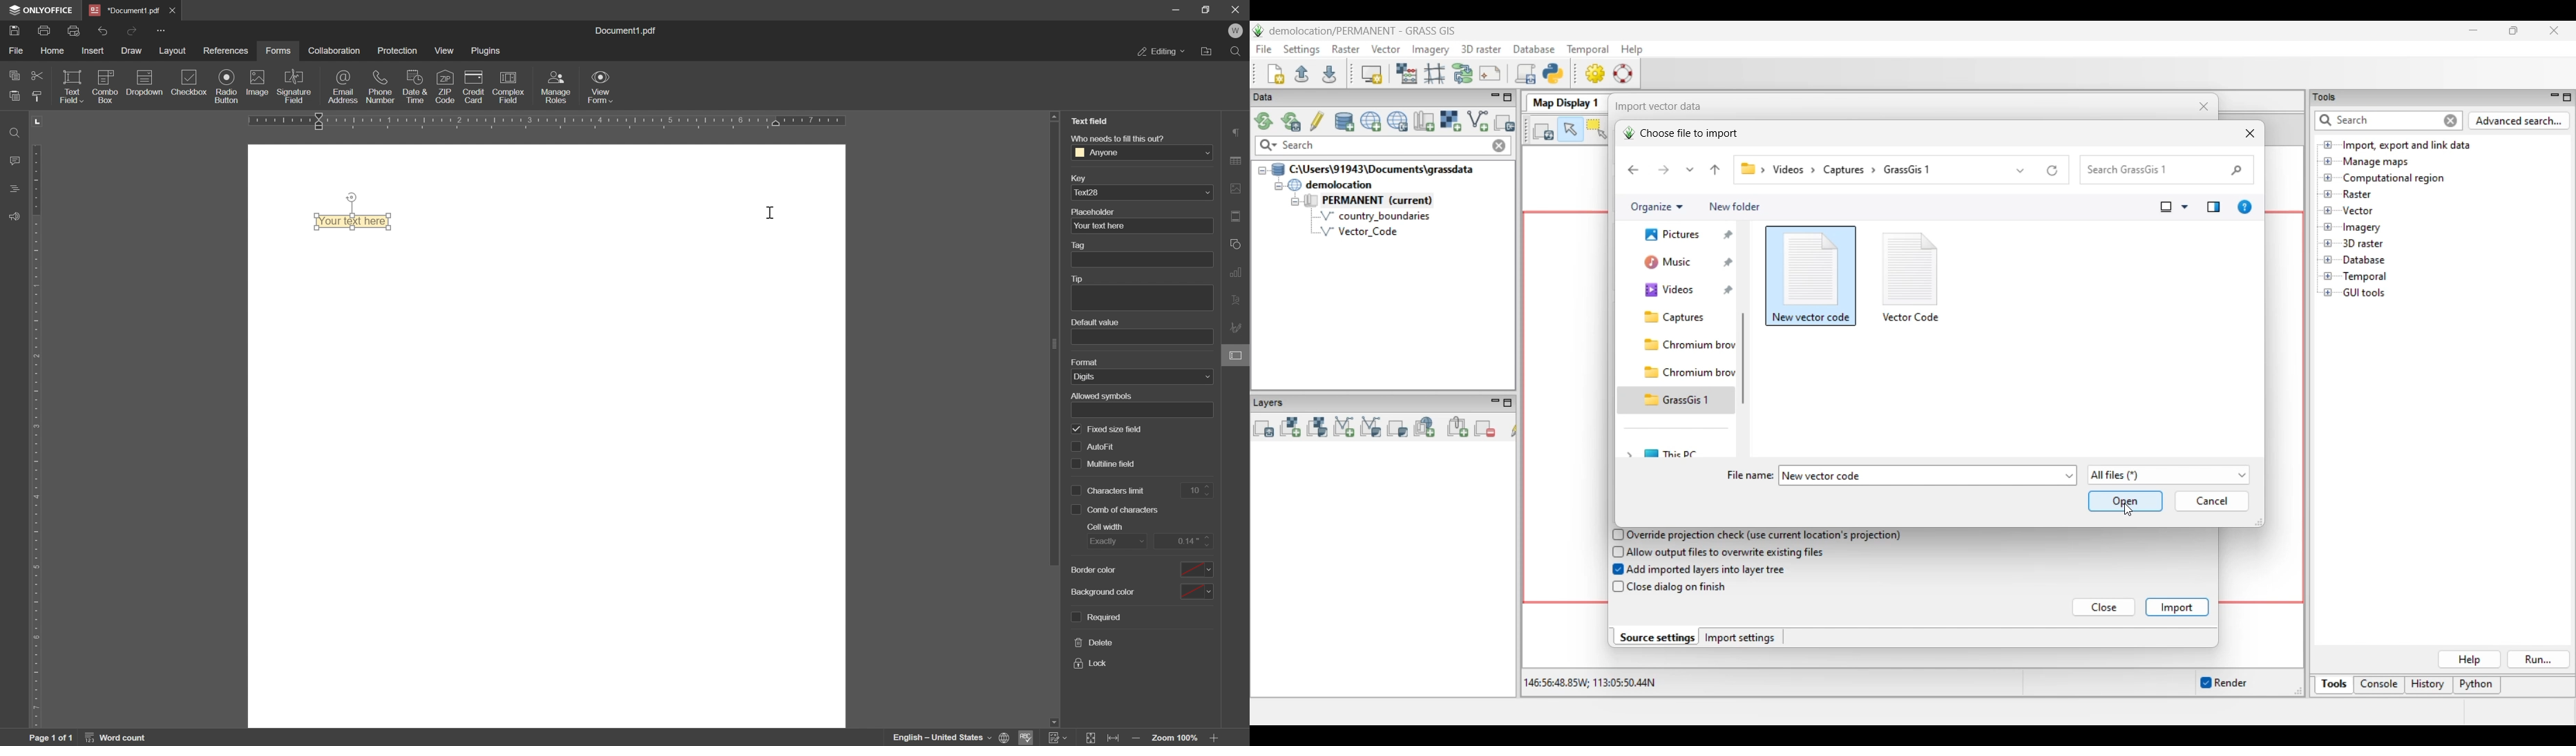  What do you see at coordinates (1122, 138) in the screenshot?
I see `Who needs to fill this out?` at bounding box center [1122, 138].